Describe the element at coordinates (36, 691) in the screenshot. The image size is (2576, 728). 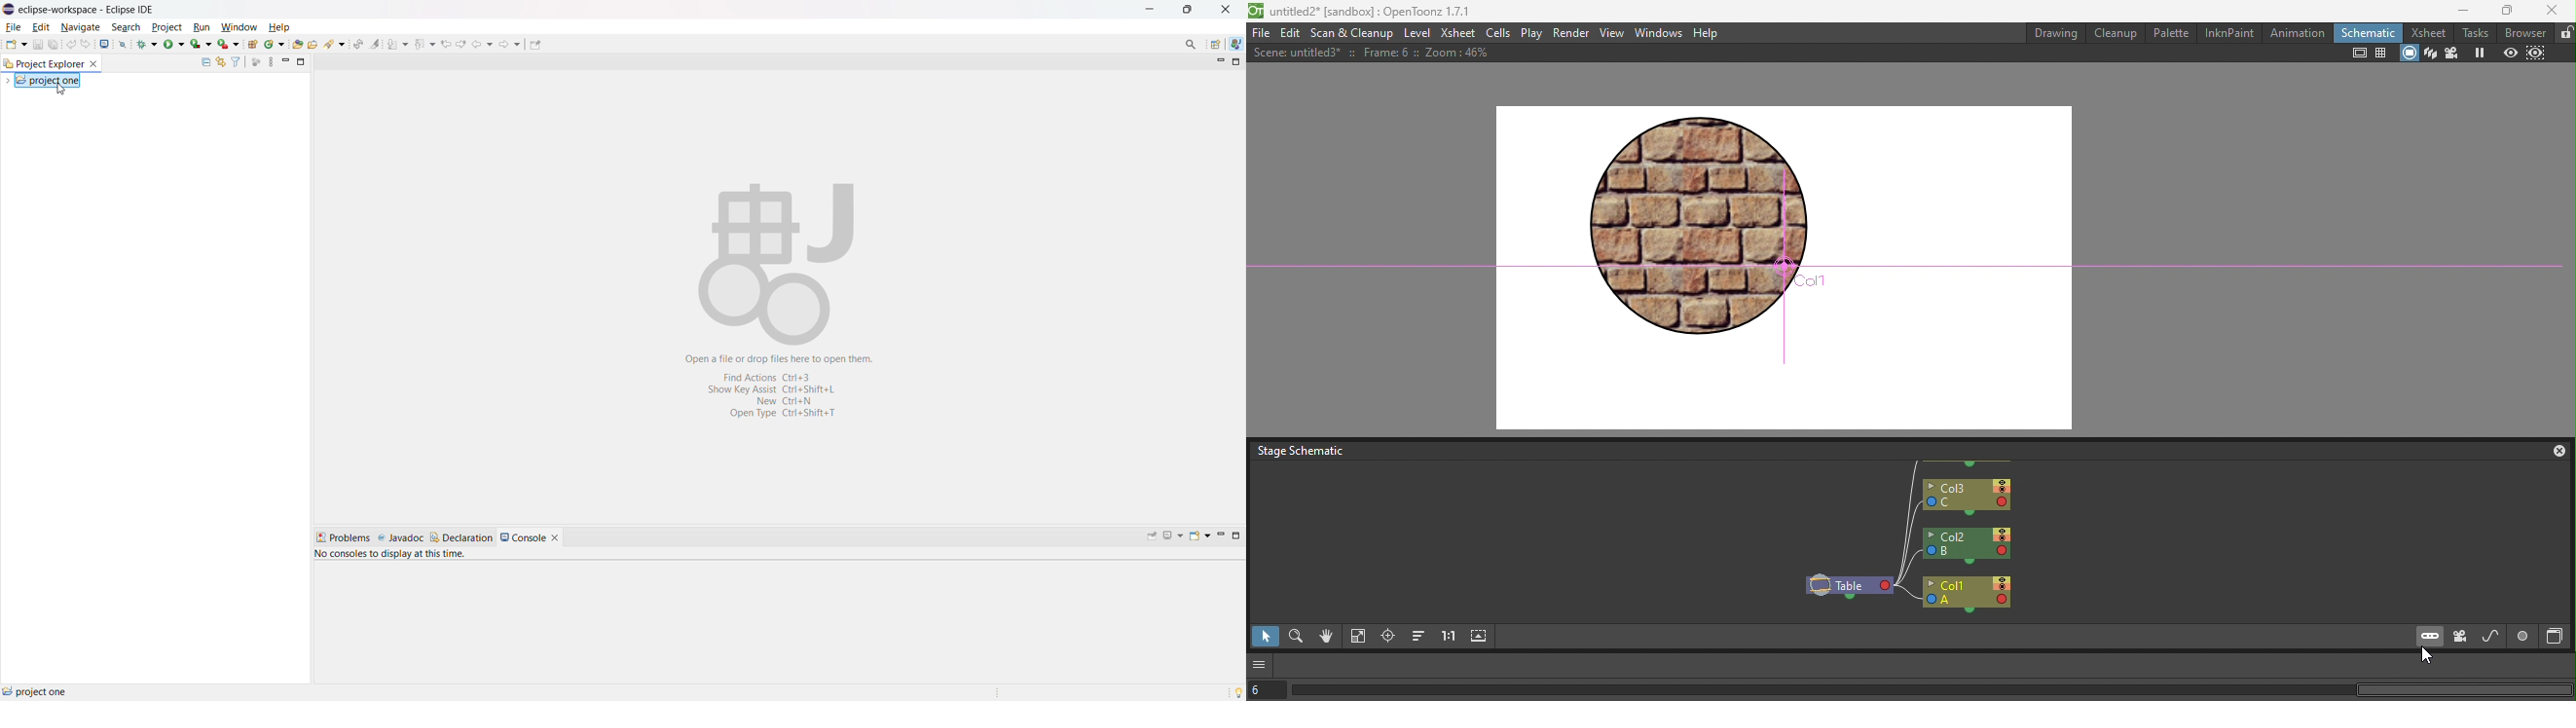
I see `project one` at that location.